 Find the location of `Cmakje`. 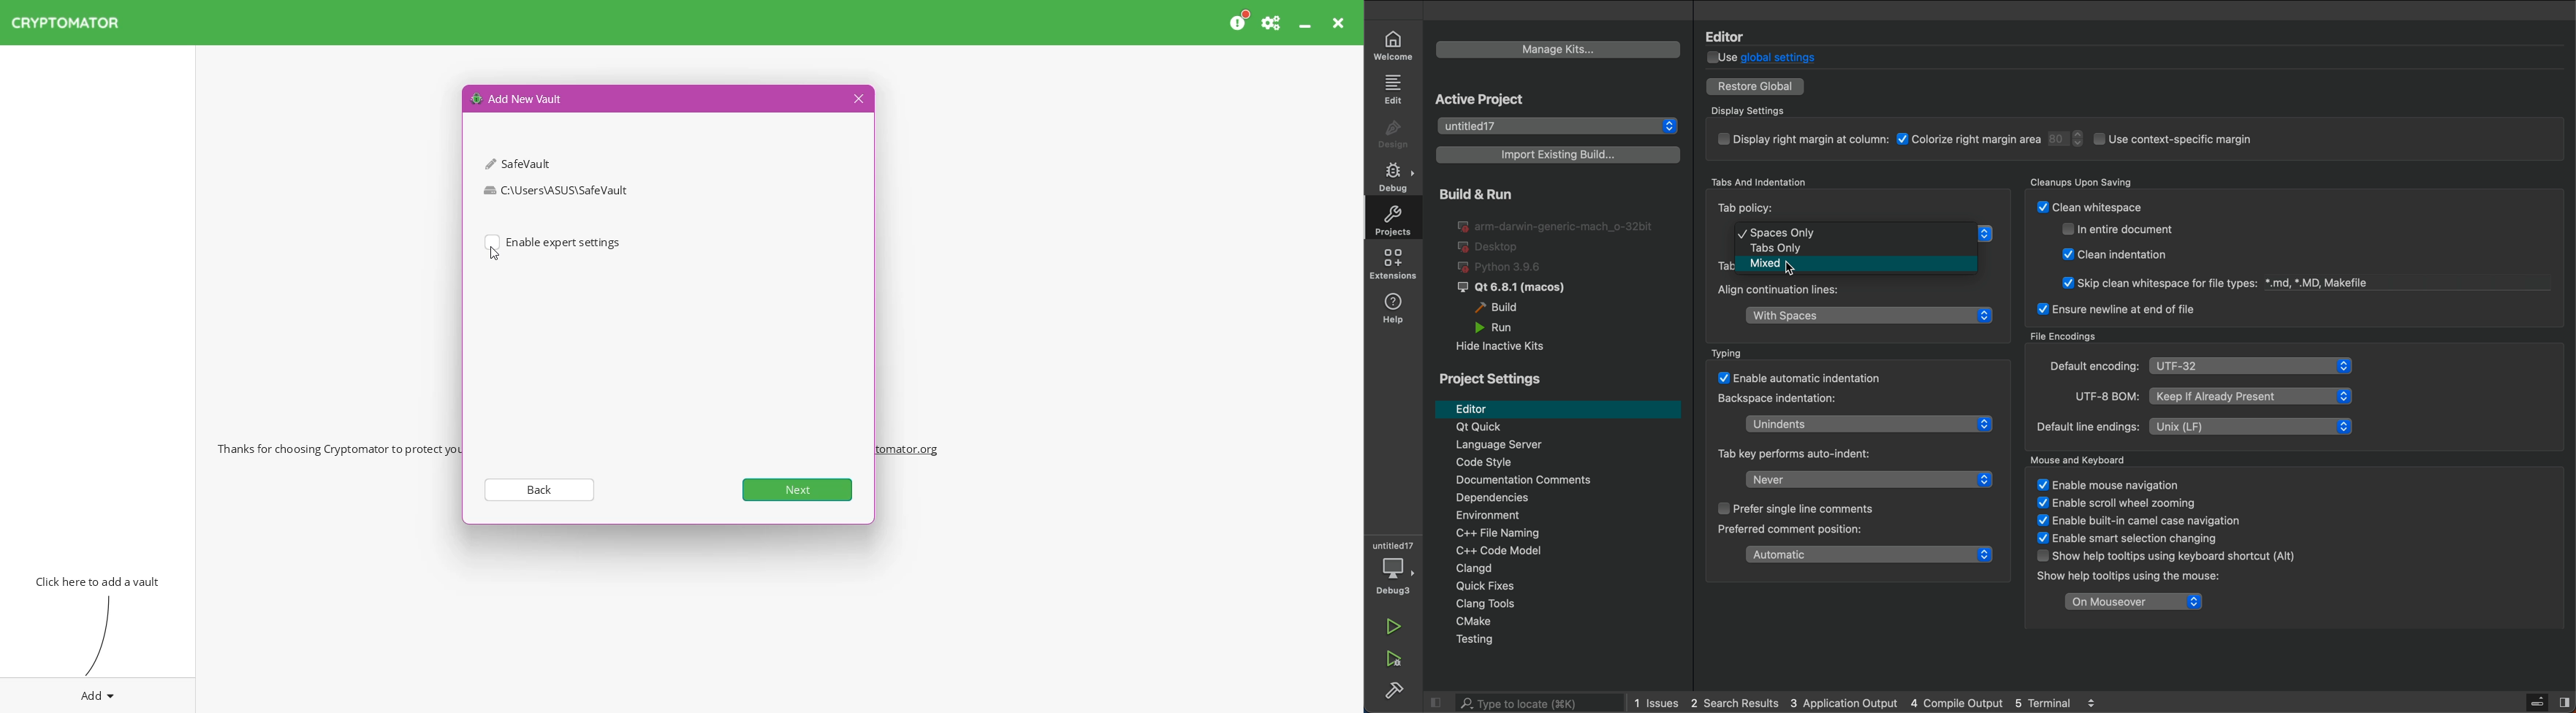

Cmakje is located at coordinates (1565, 623).